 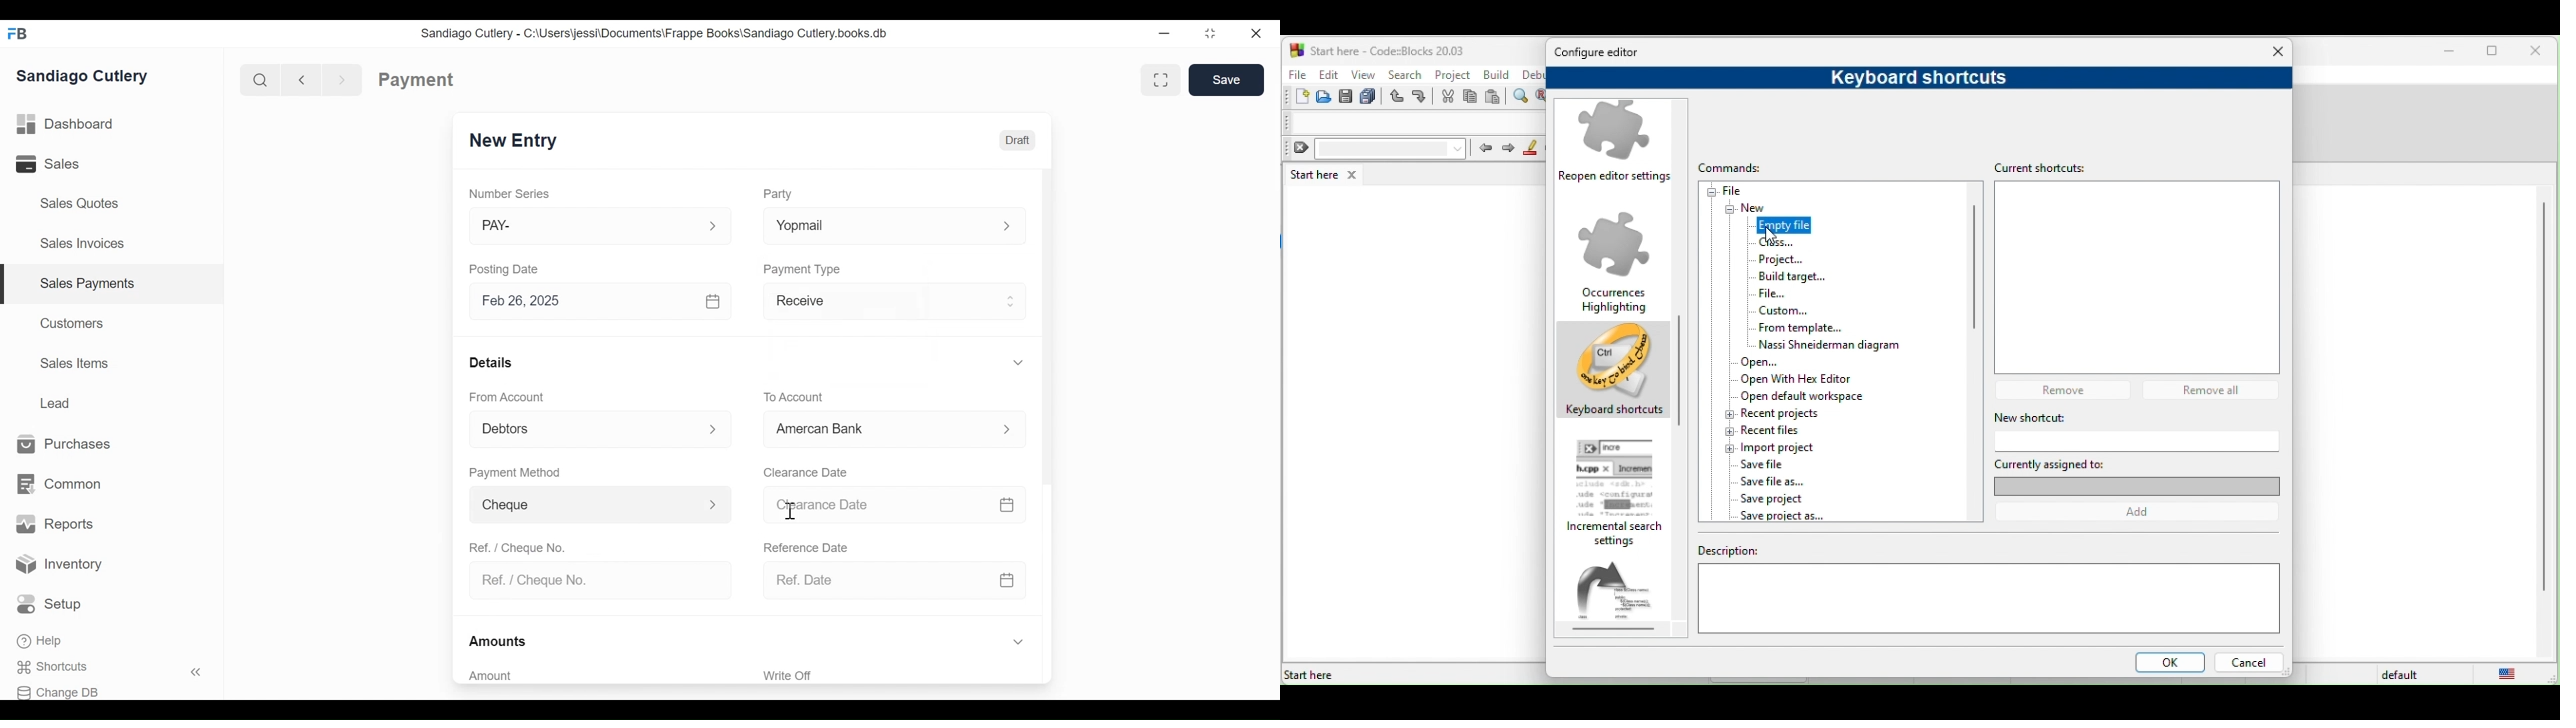 What do you see at coordinates (1257, 33) in the screenshot?
I see `Close ` at bounding box center [1257, 33].